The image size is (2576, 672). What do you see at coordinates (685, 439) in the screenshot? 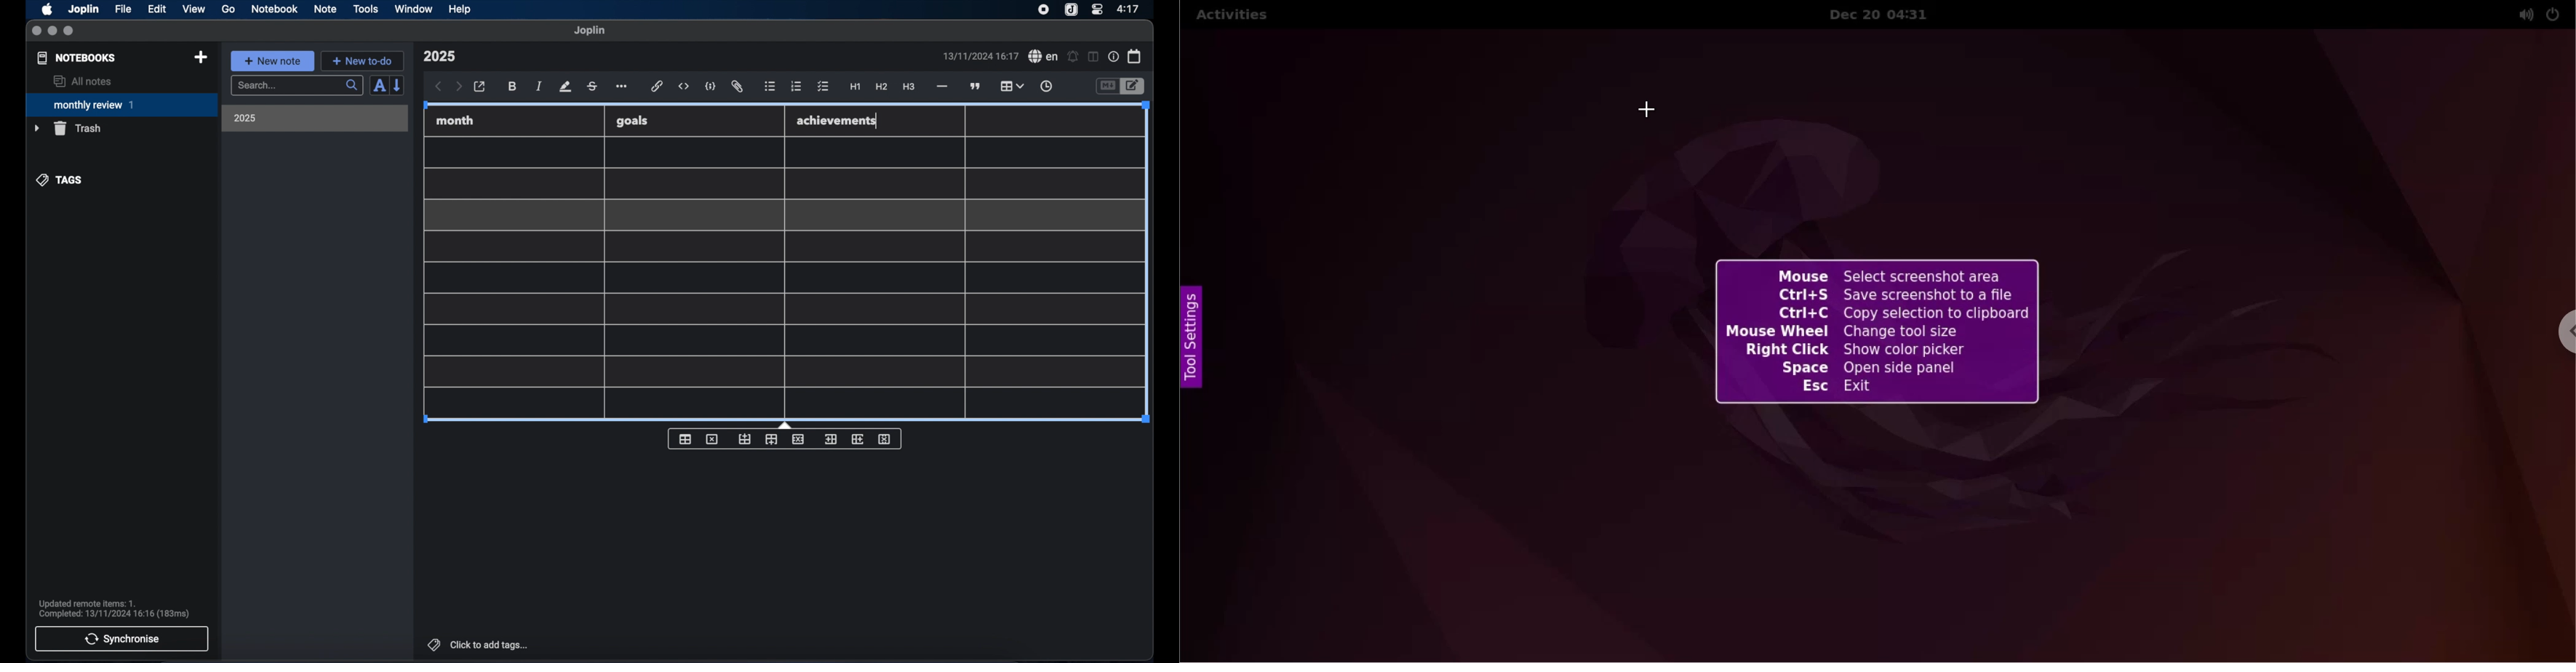
I see `insert table` at bounding box center [685, 439].